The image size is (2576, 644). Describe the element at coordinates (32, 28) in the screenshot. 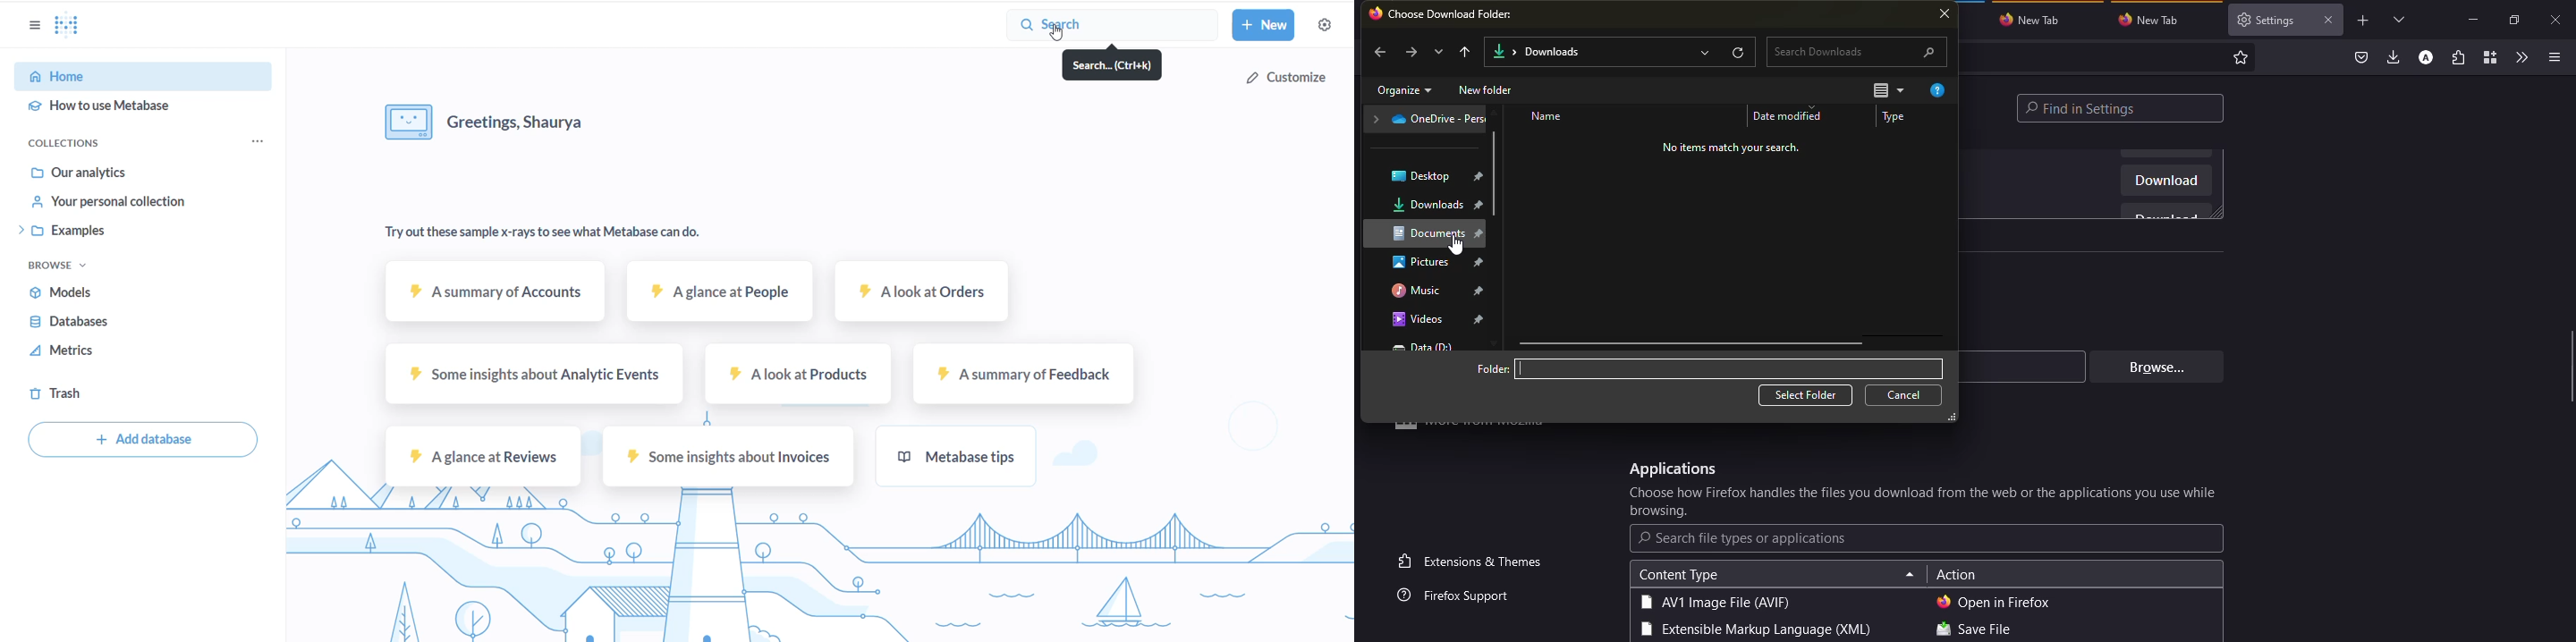

I see `show/hide side bar` at that location.